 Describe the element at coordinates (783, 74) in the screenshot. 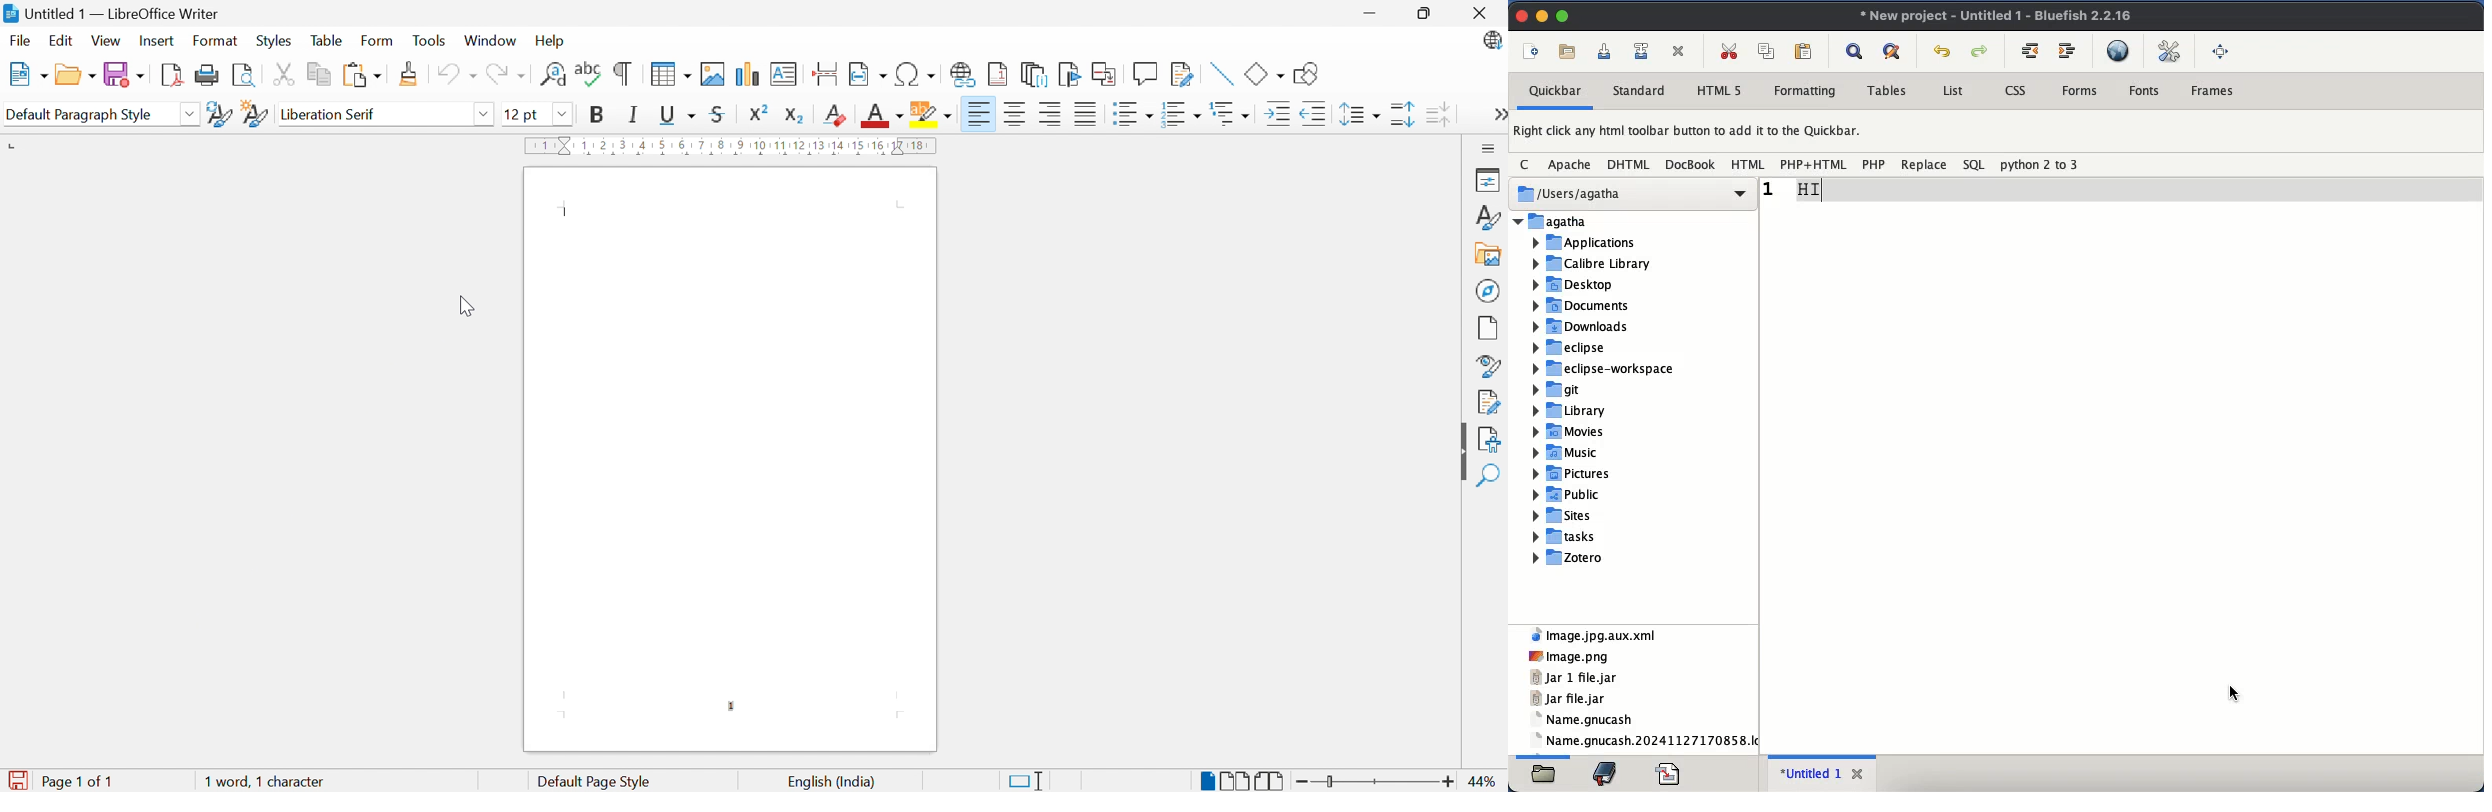

I see `Insert textbox` at that location.